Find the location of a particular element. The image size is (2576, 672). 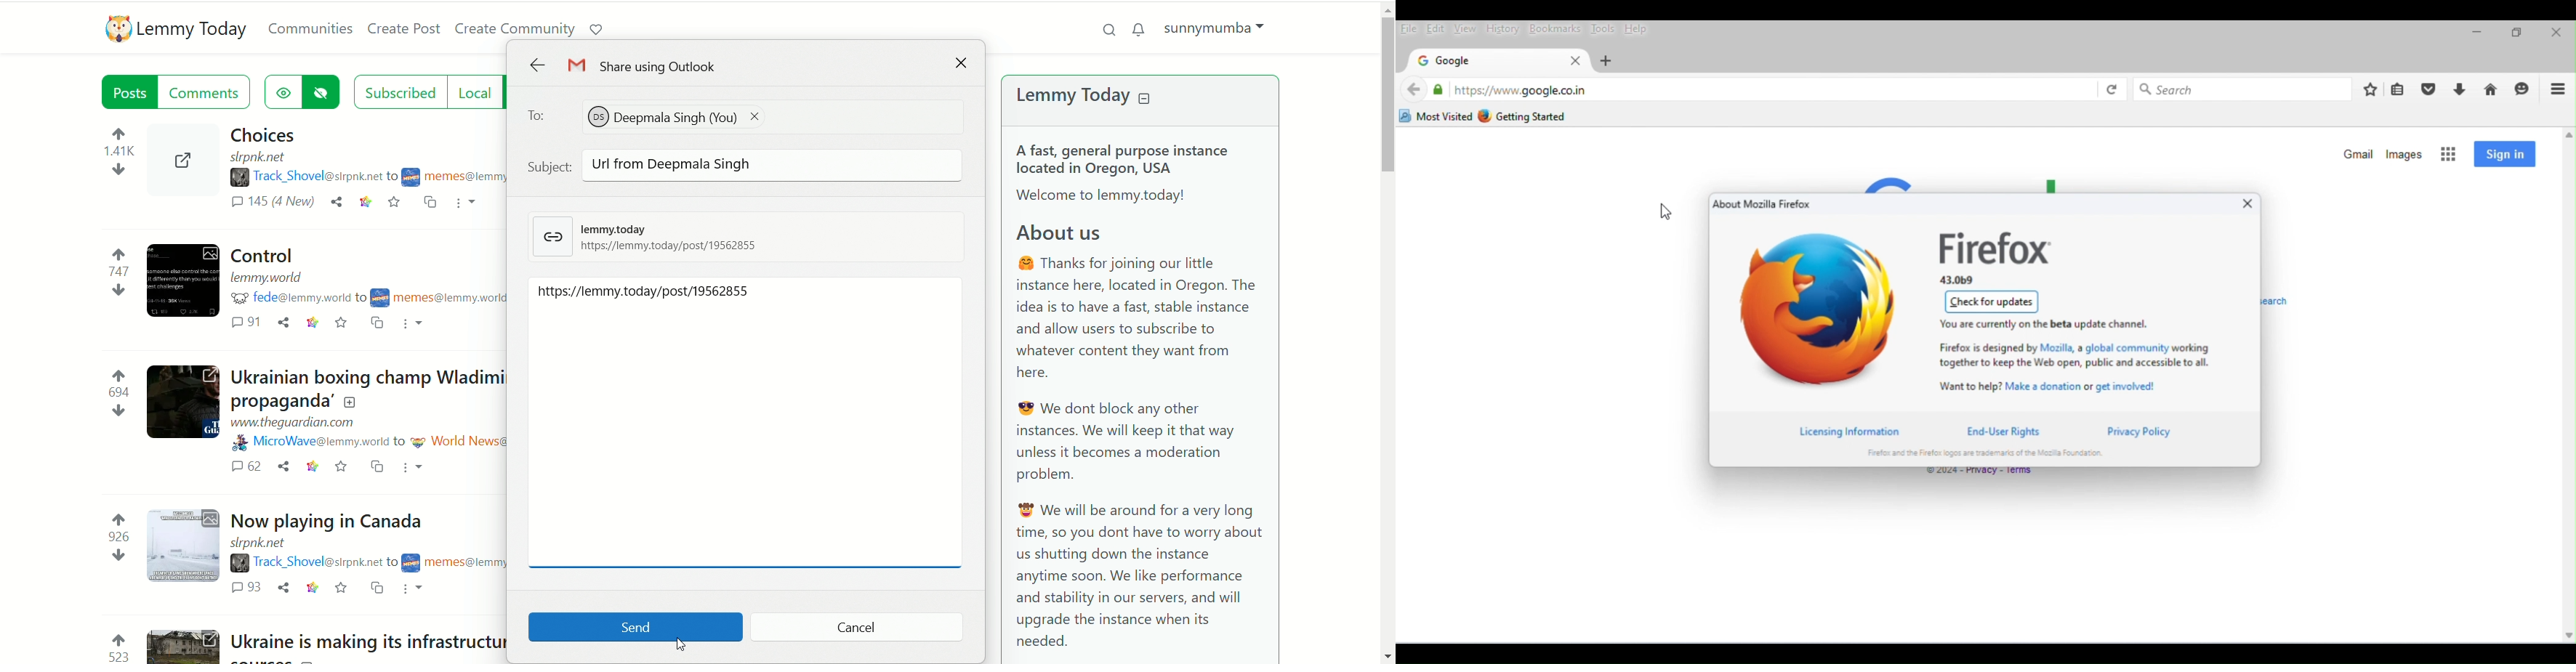

help is located at coordinates (1640, 30).